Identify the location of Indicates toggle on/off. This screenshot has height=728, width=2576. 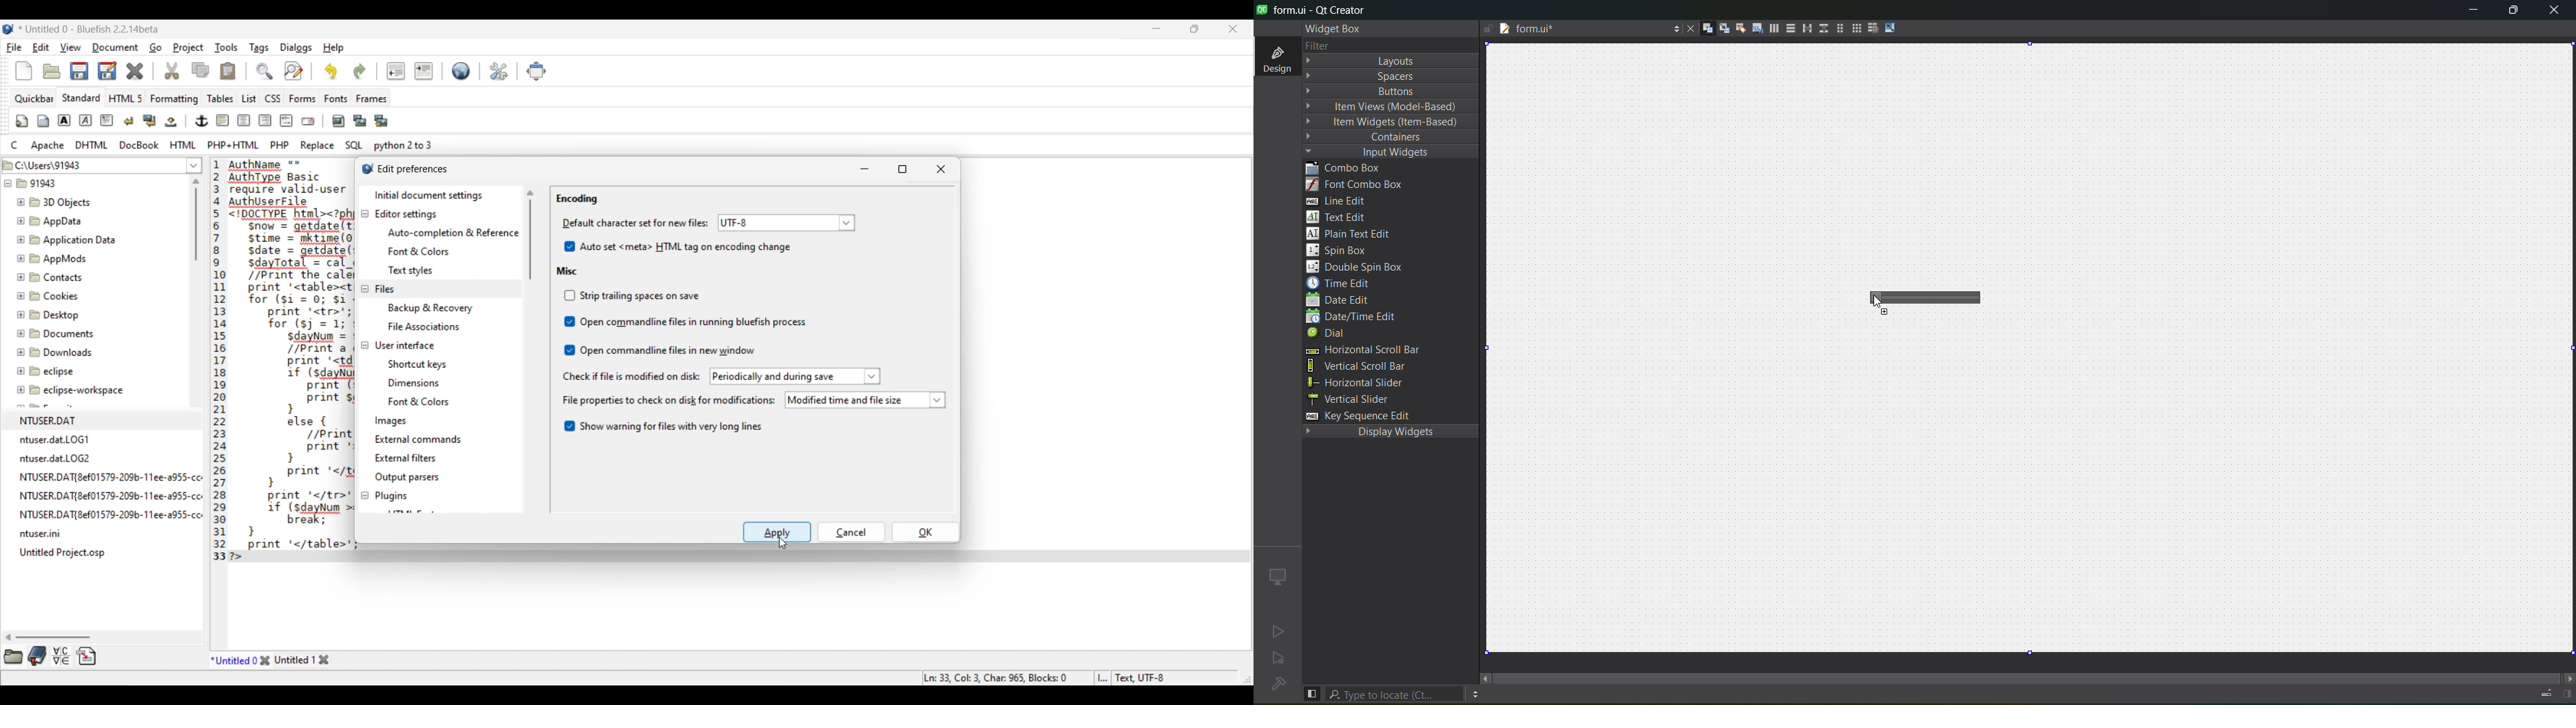
(570, 323).